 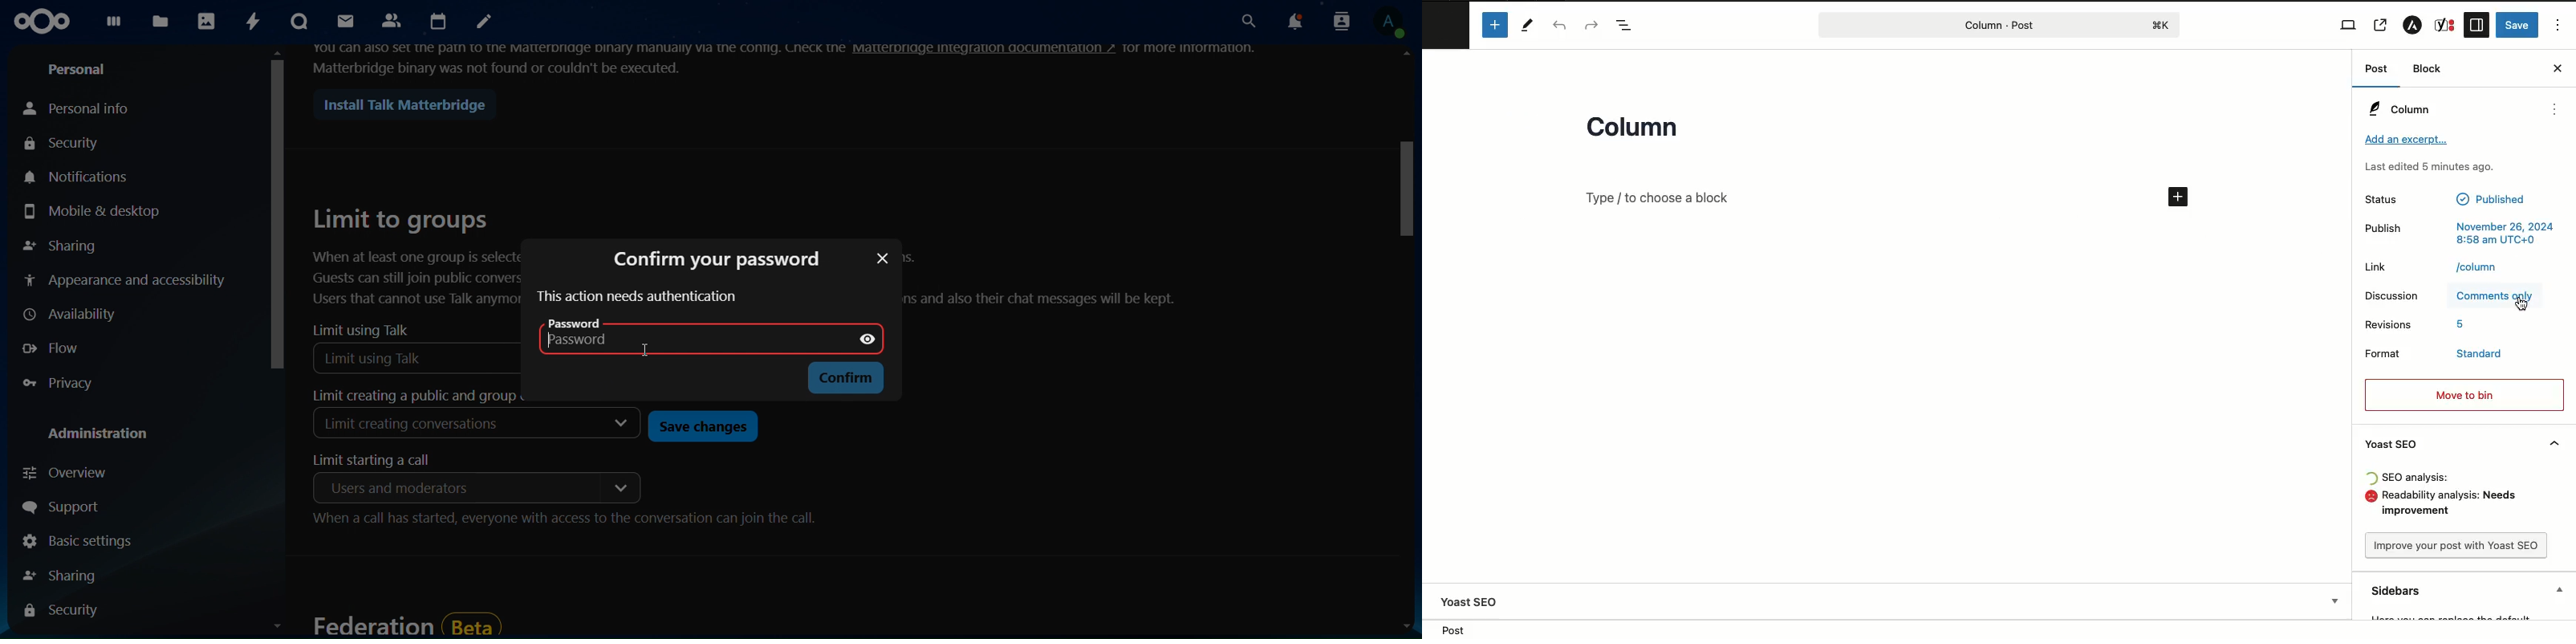 I want to click on limit creating a public and group conversation, so click(x=408, y=396).